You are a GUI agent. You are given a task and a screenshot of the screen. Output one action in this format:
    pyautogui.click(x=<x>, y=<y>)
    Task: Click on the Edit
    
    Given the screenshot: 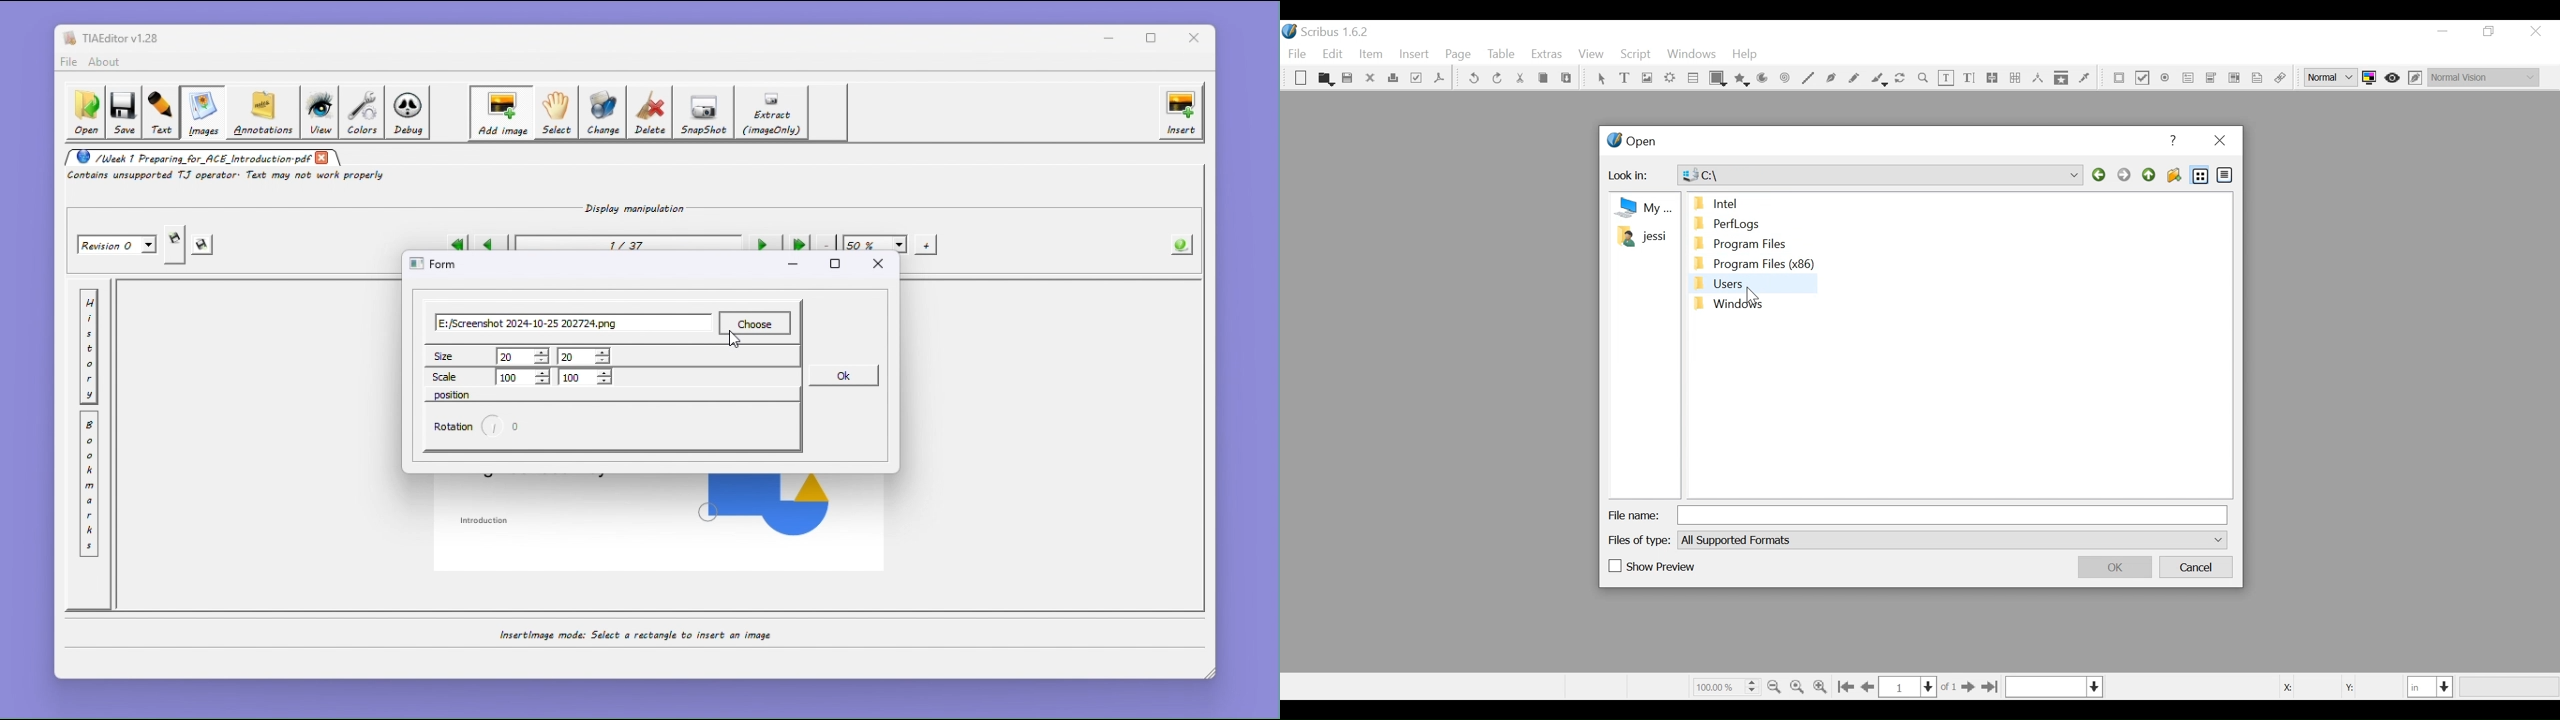 What is the action you would take?
    pyautogui.click(x=1334, y=55)
    